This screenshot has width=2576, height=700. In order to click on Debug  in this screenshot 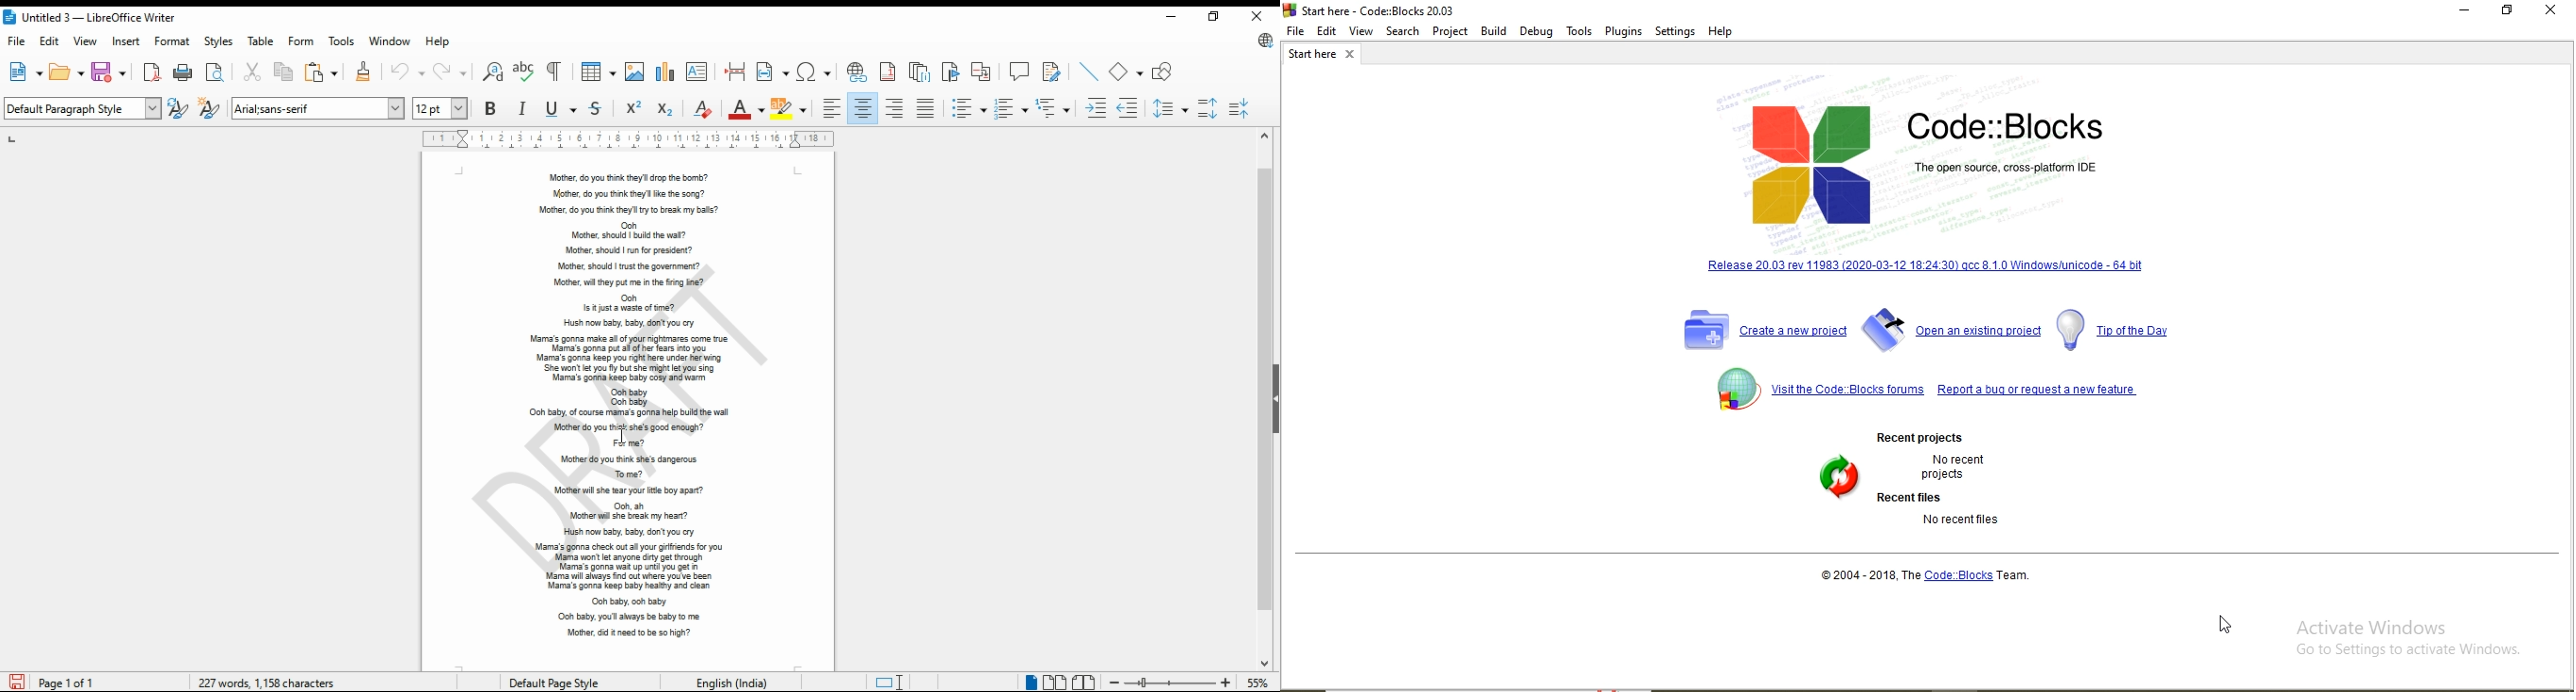, I will do `click(1536, 30)`.